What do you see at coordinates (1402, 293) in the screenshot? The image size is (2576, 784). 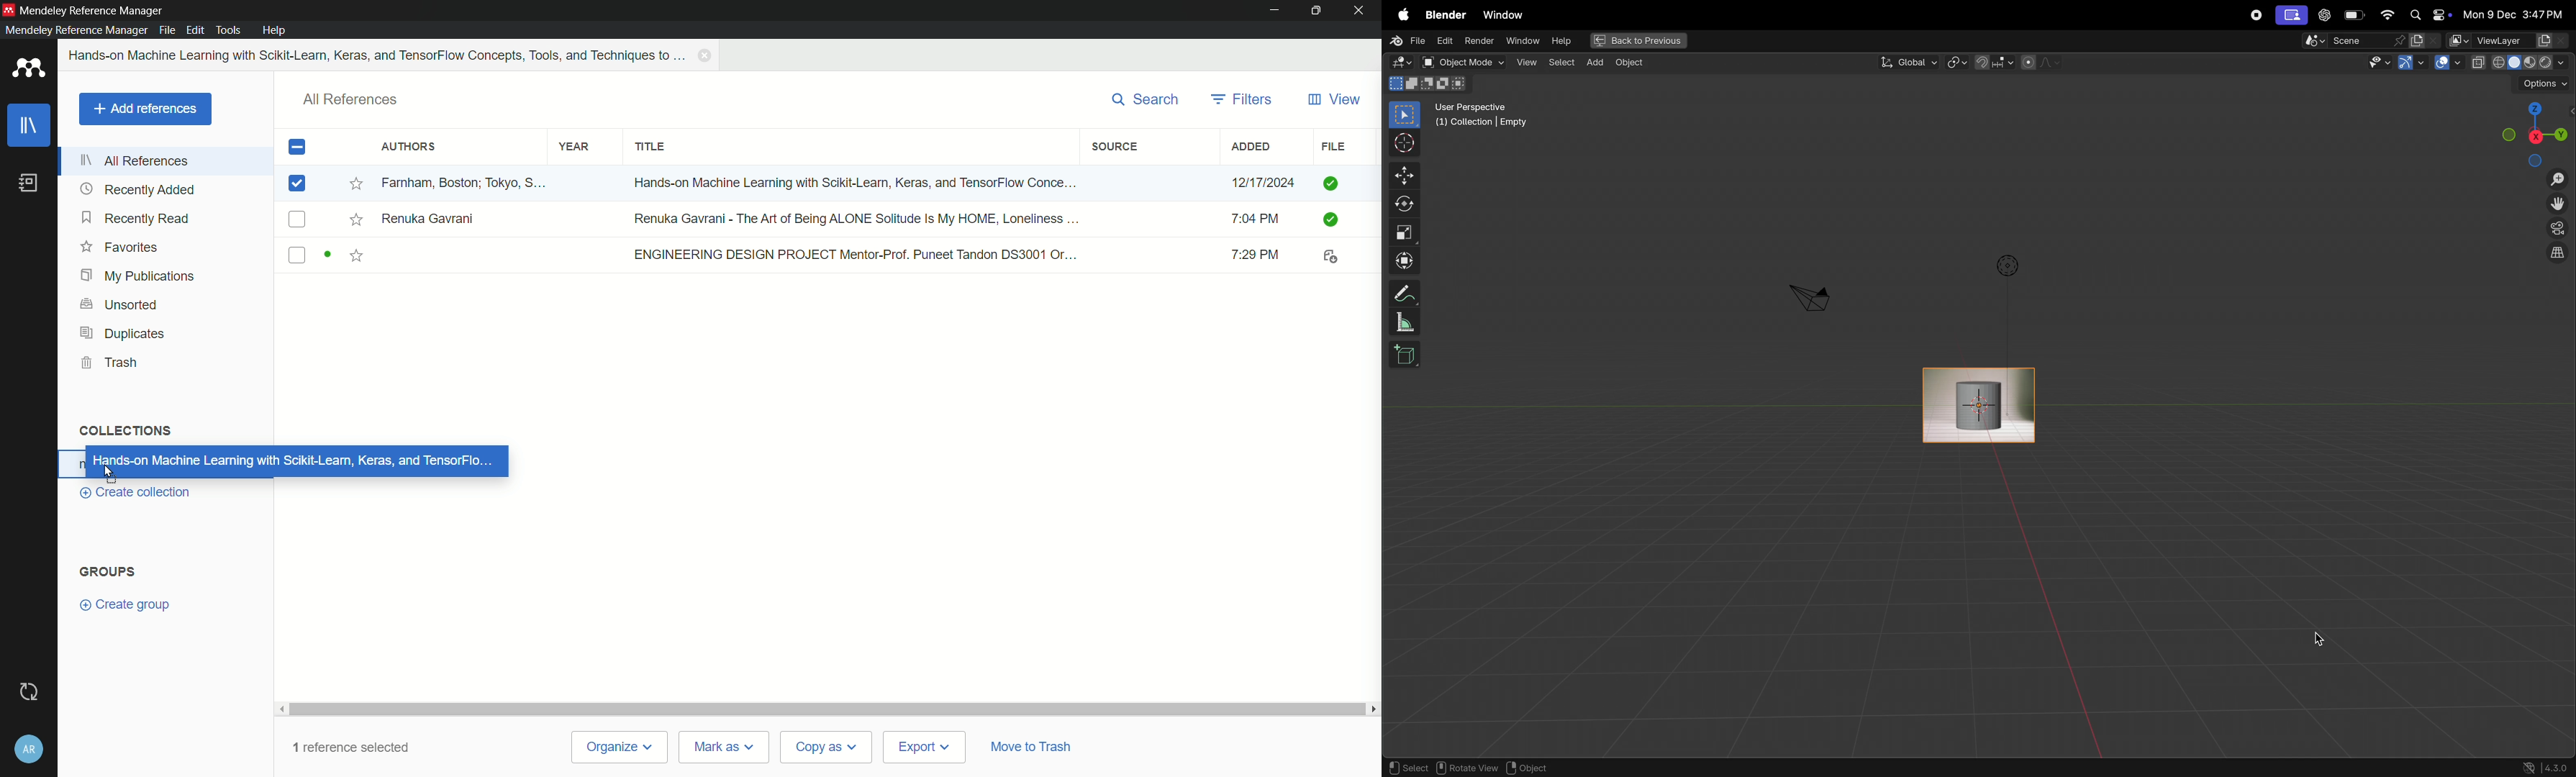 I see `annotate` at bounding box center [1402, 293].